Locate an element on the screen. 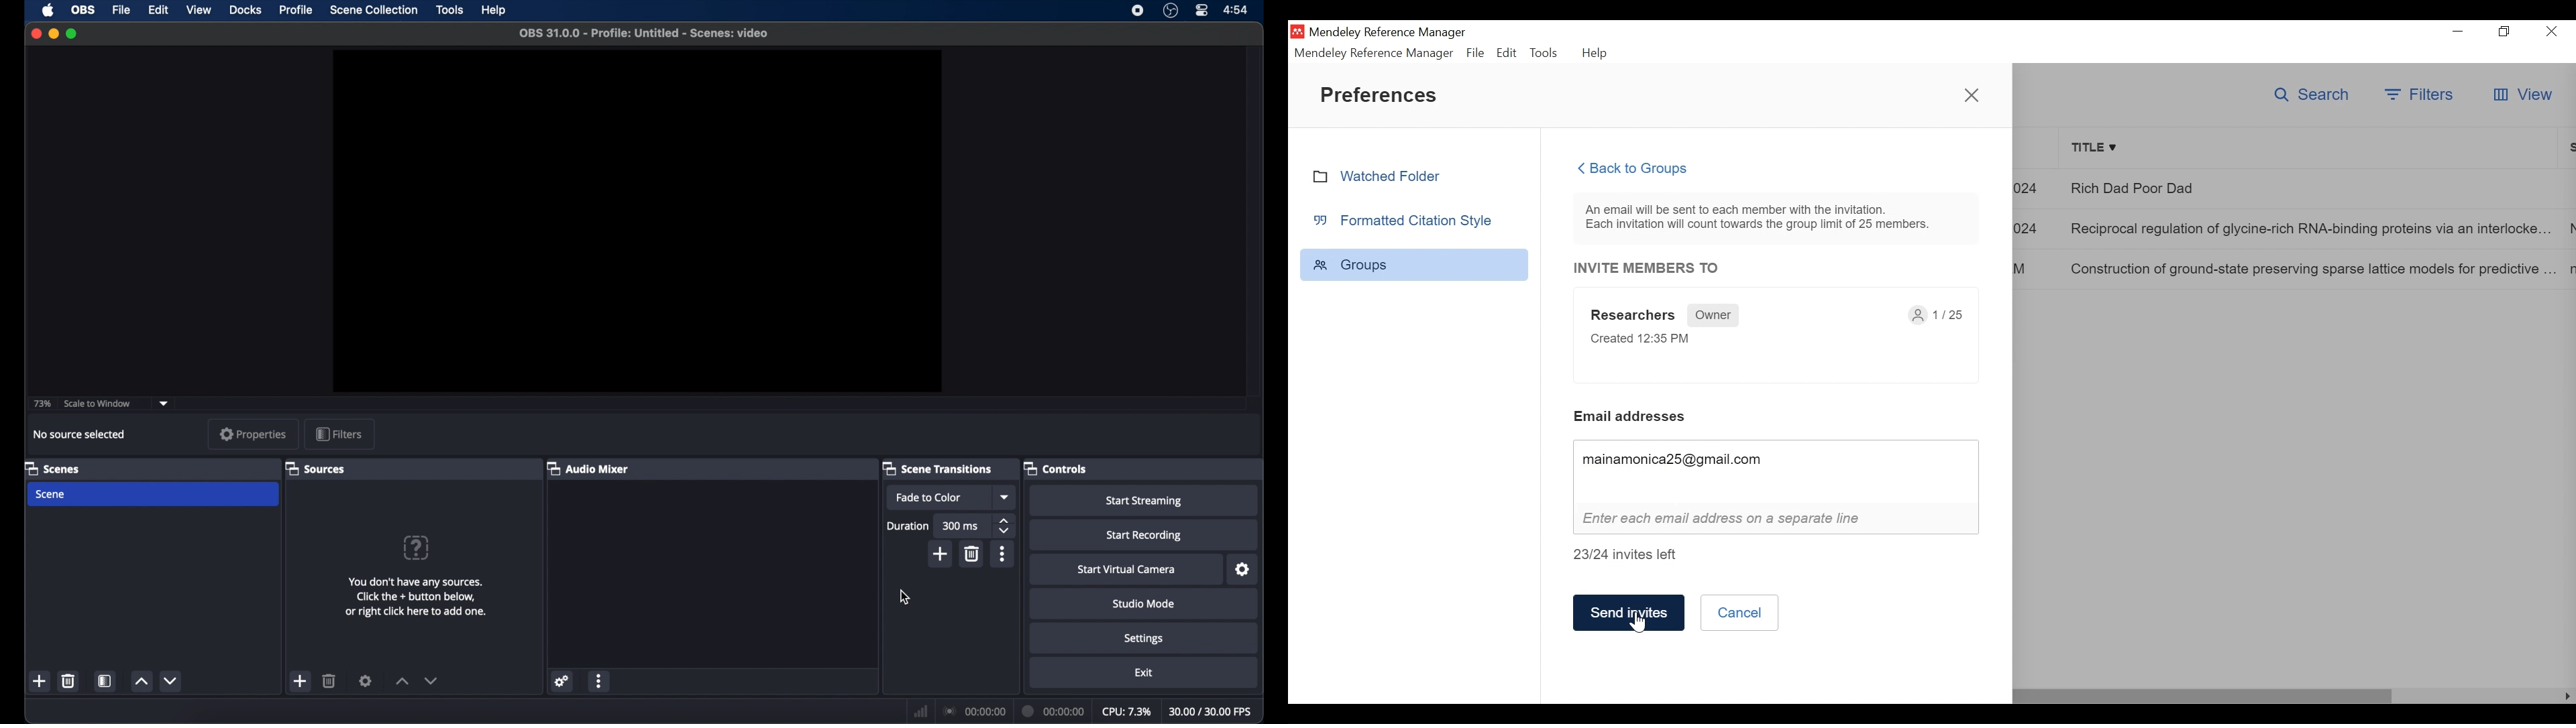 The image size is (2576, 728). Close is located at coordinates (1972, 93).